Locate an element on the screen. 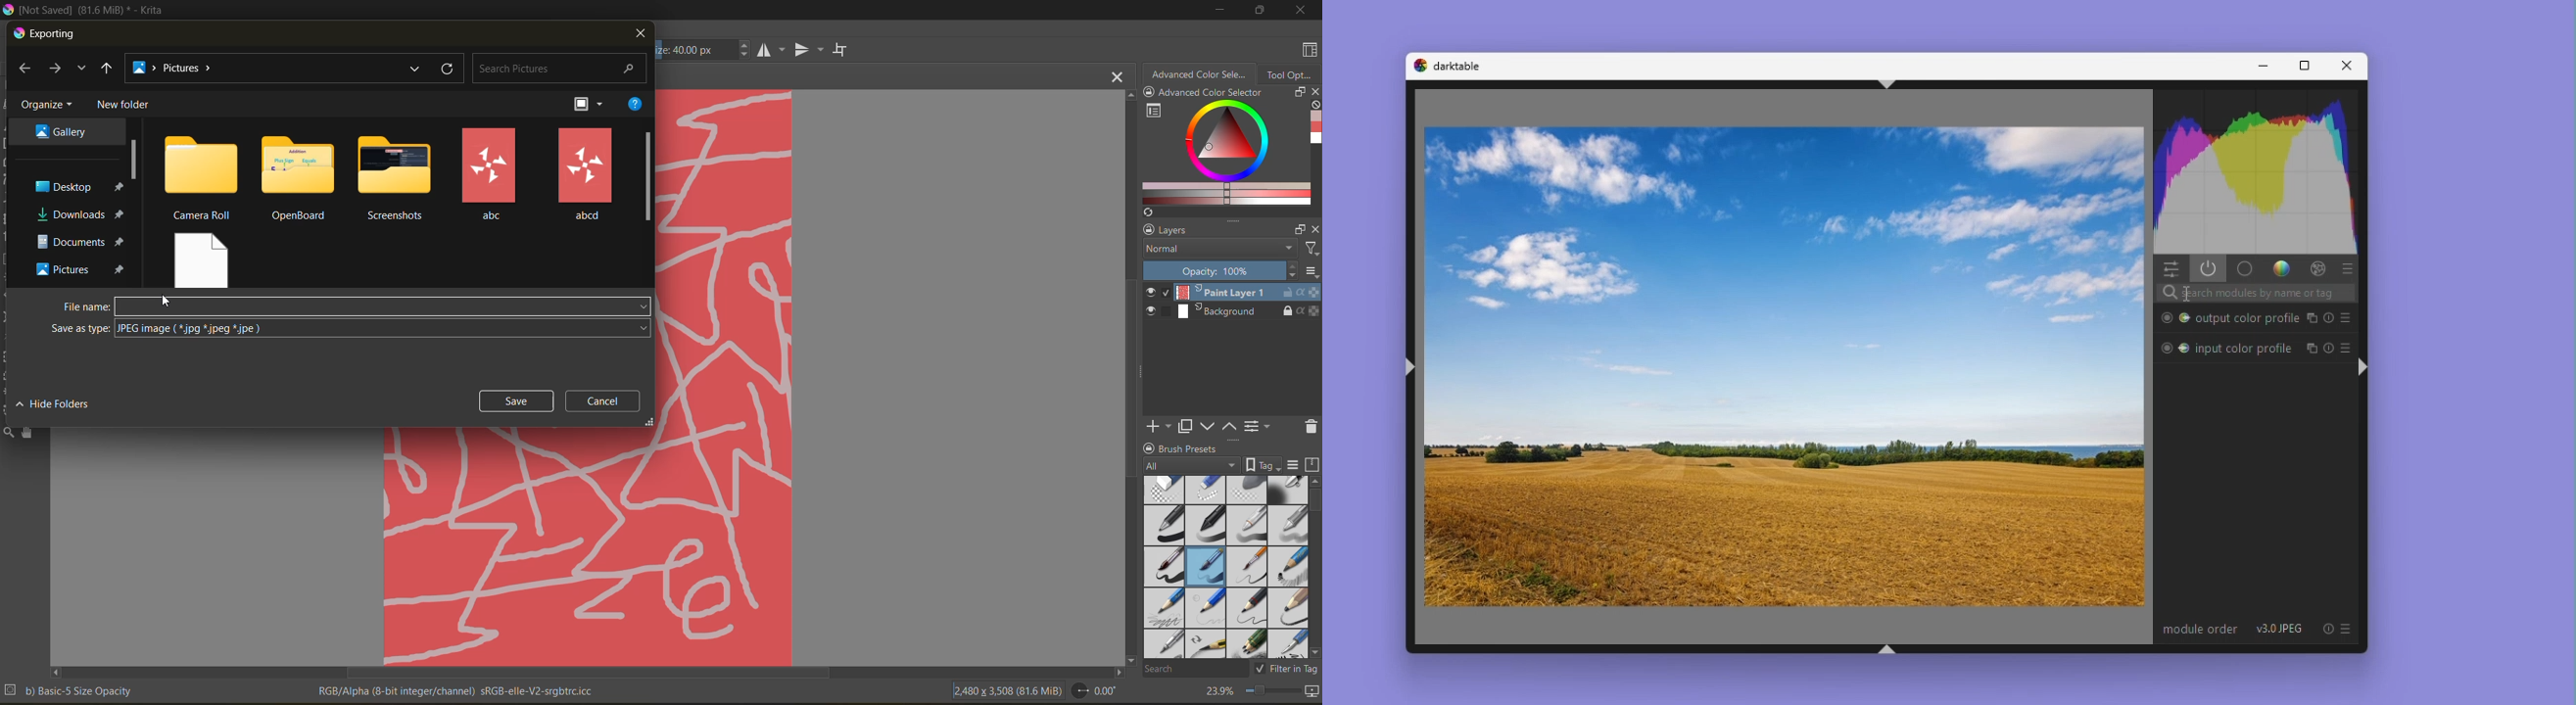 The image size is (2576, 728). [Not Saved] (81.6 MiB) * is located at coordinates (670, 77).